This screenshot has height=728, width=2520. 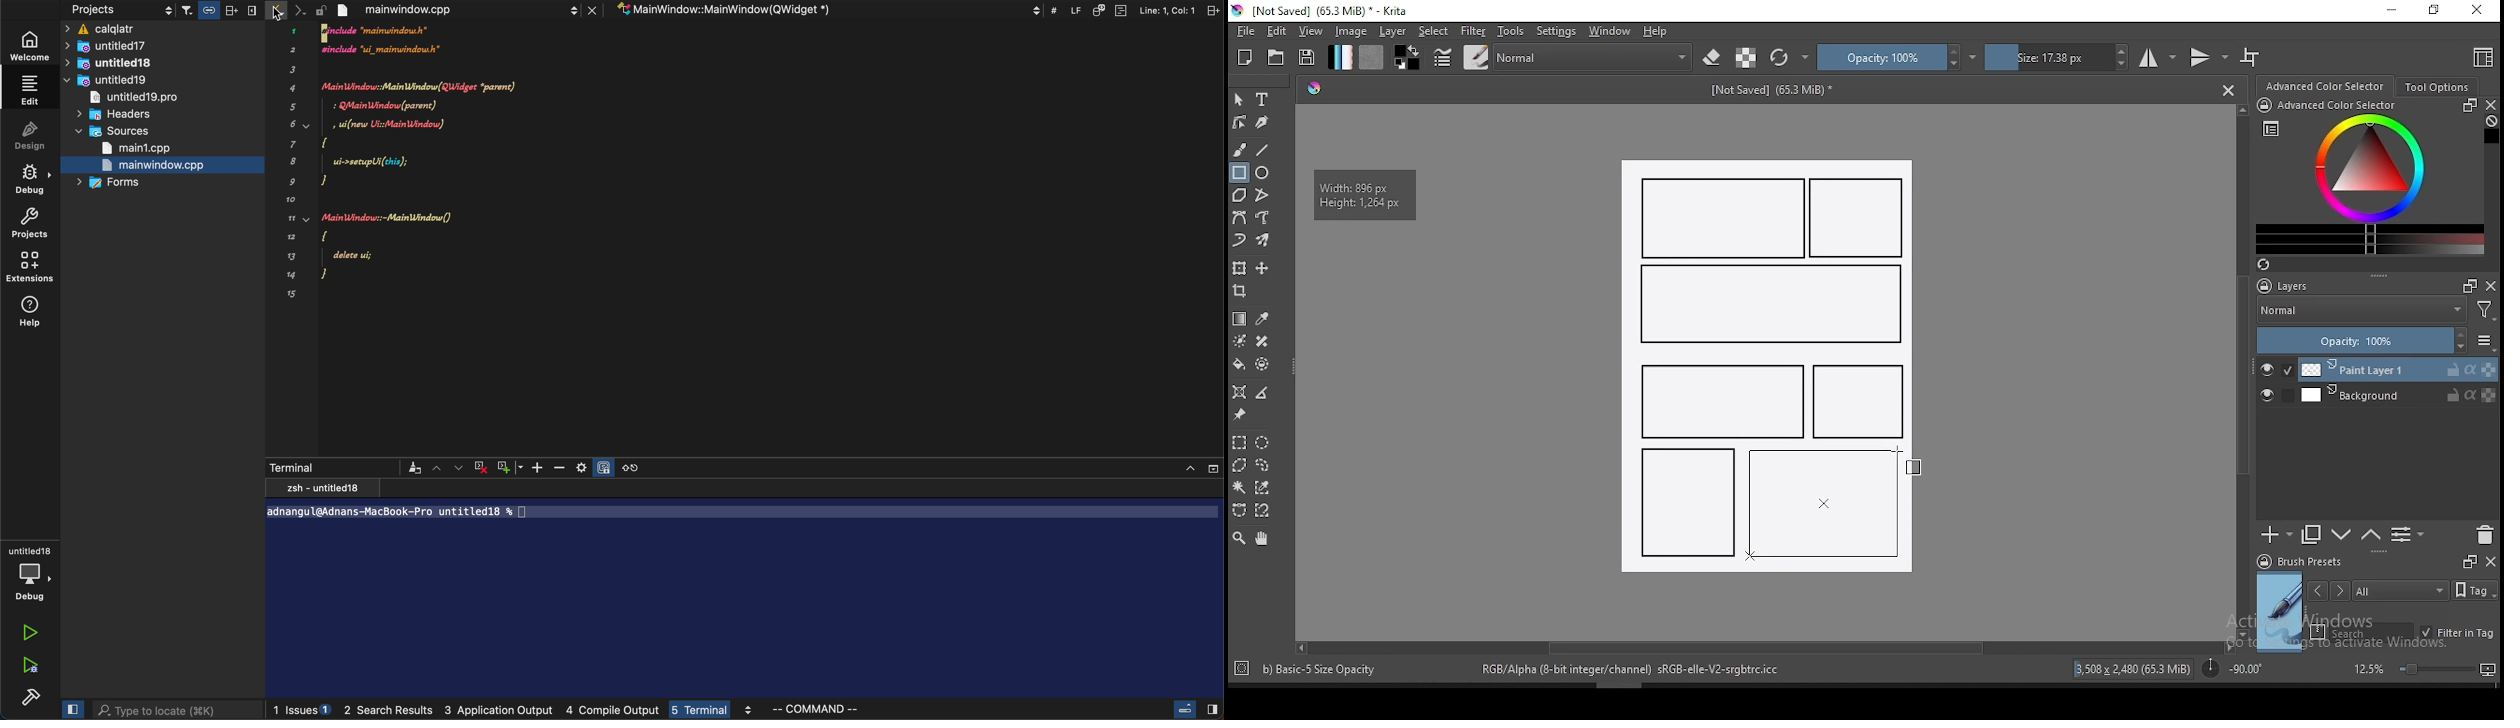 I want to click on transform a layer or a selection, so click(x=1239, y=267).